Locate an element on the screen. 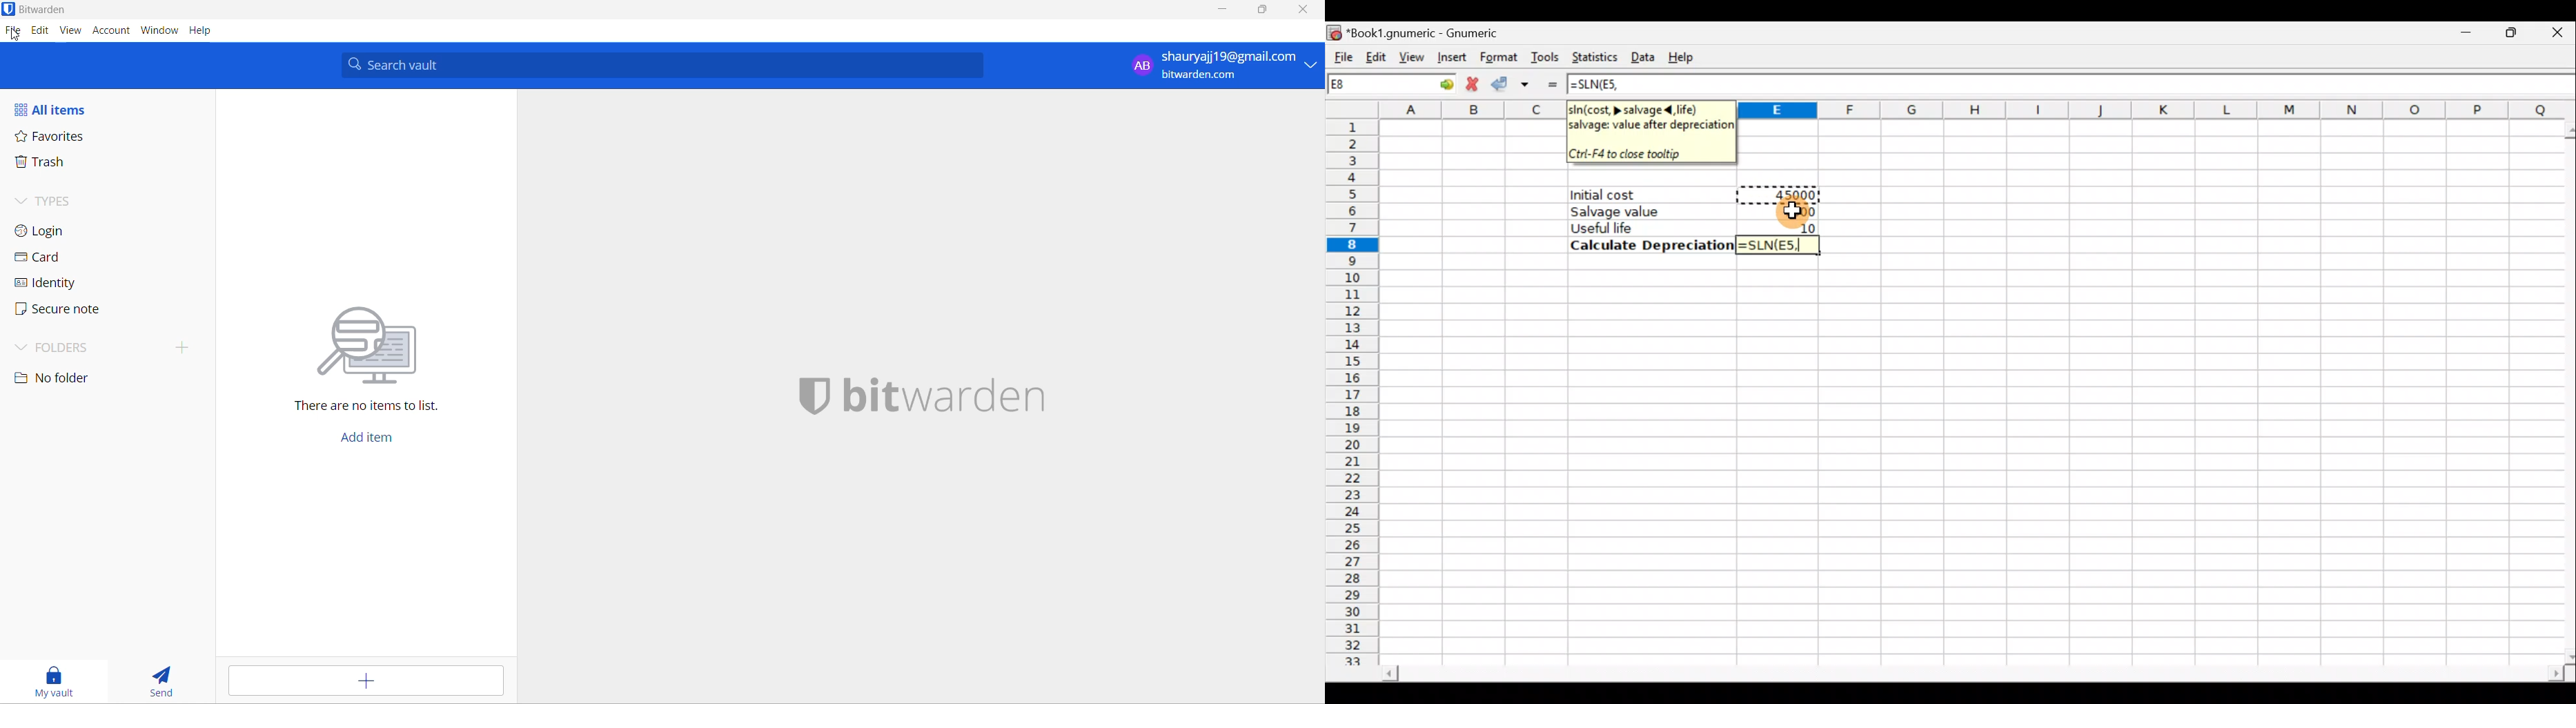  application name and logo is located at coordinates (40, 8).